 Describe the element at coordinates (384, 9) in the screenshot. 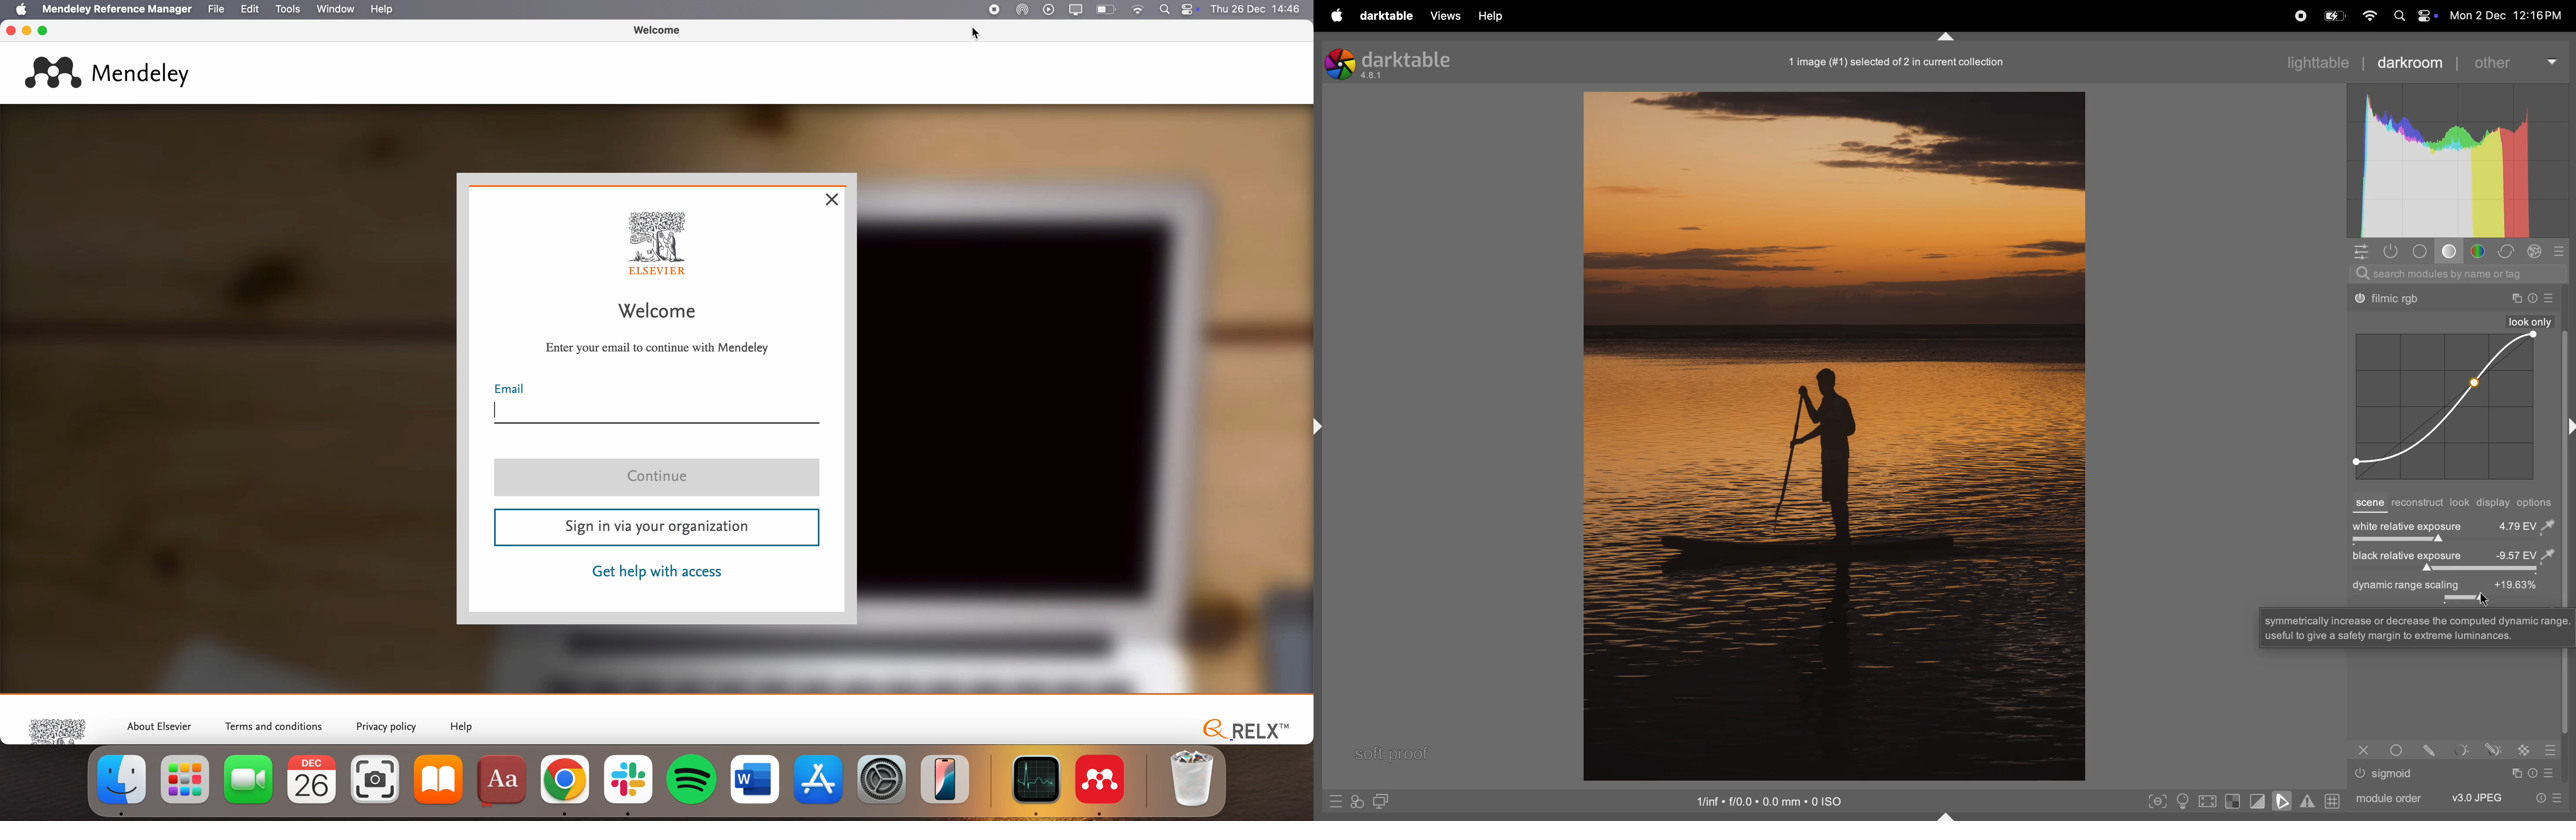

I see `click on help` at that location.